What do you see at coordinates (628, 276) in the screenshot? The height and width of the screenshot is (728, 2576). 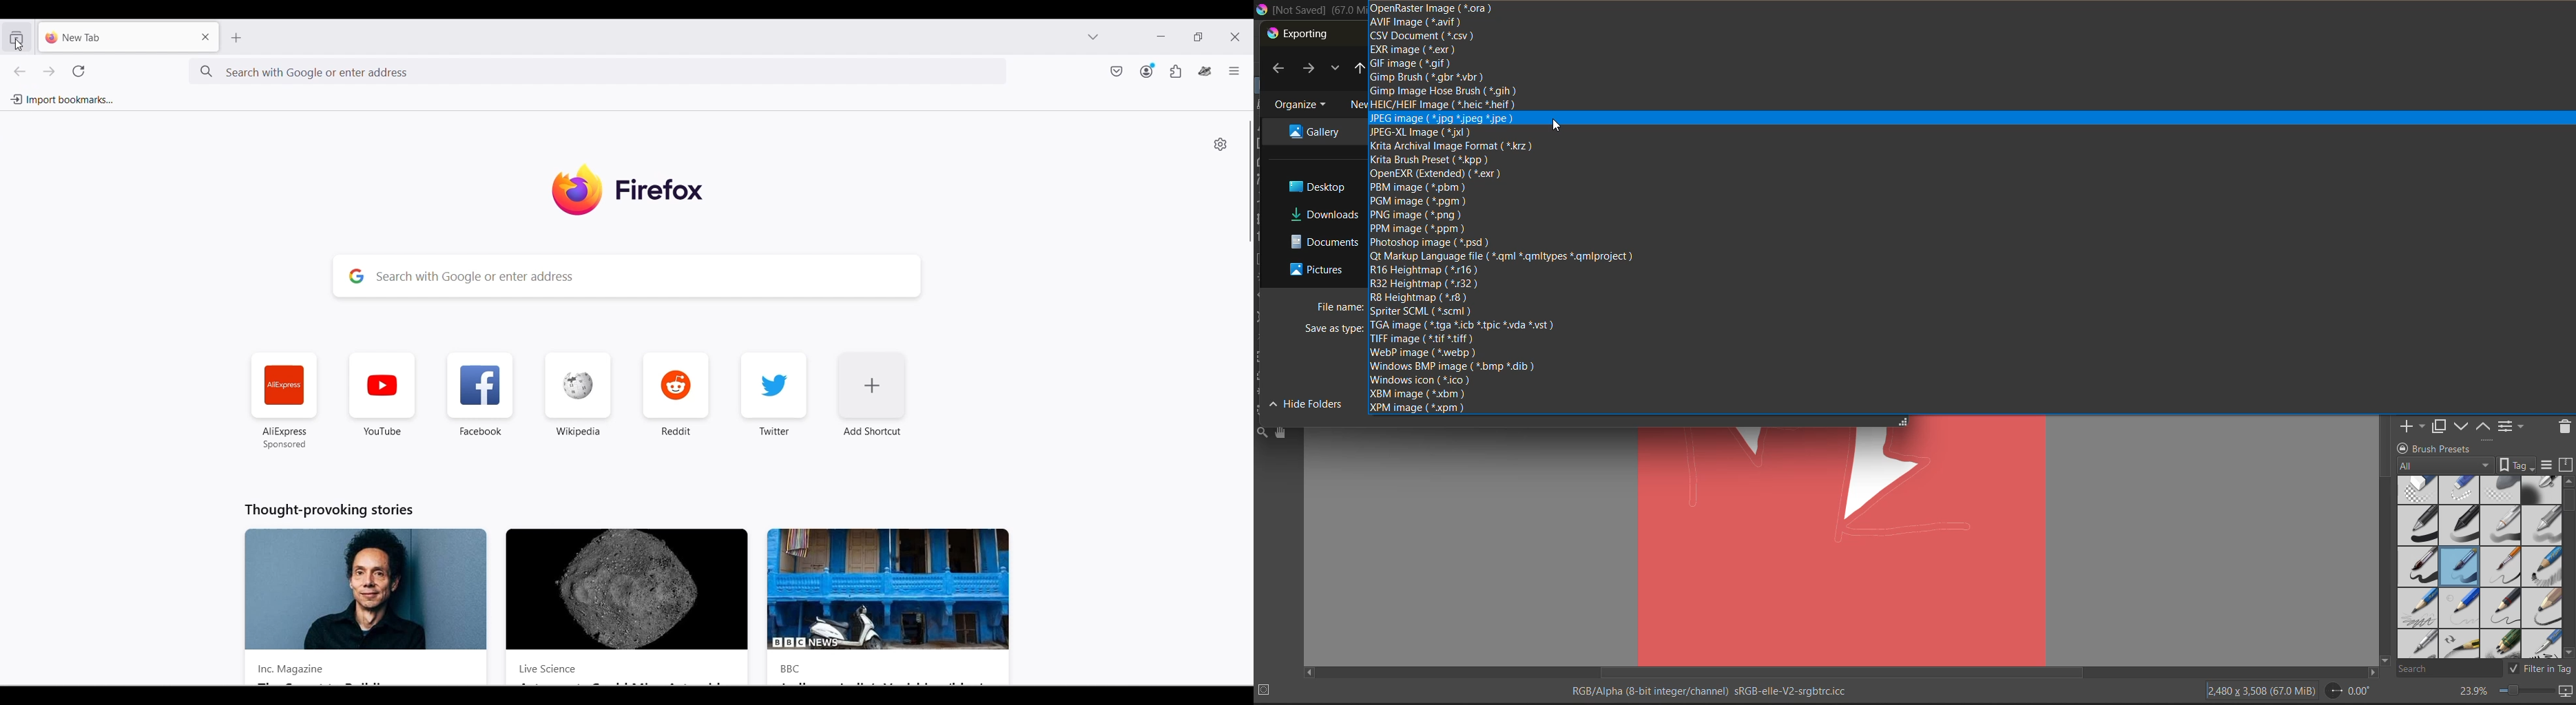 I see `Search with Google or enter address` at bounding box center [628, 276].